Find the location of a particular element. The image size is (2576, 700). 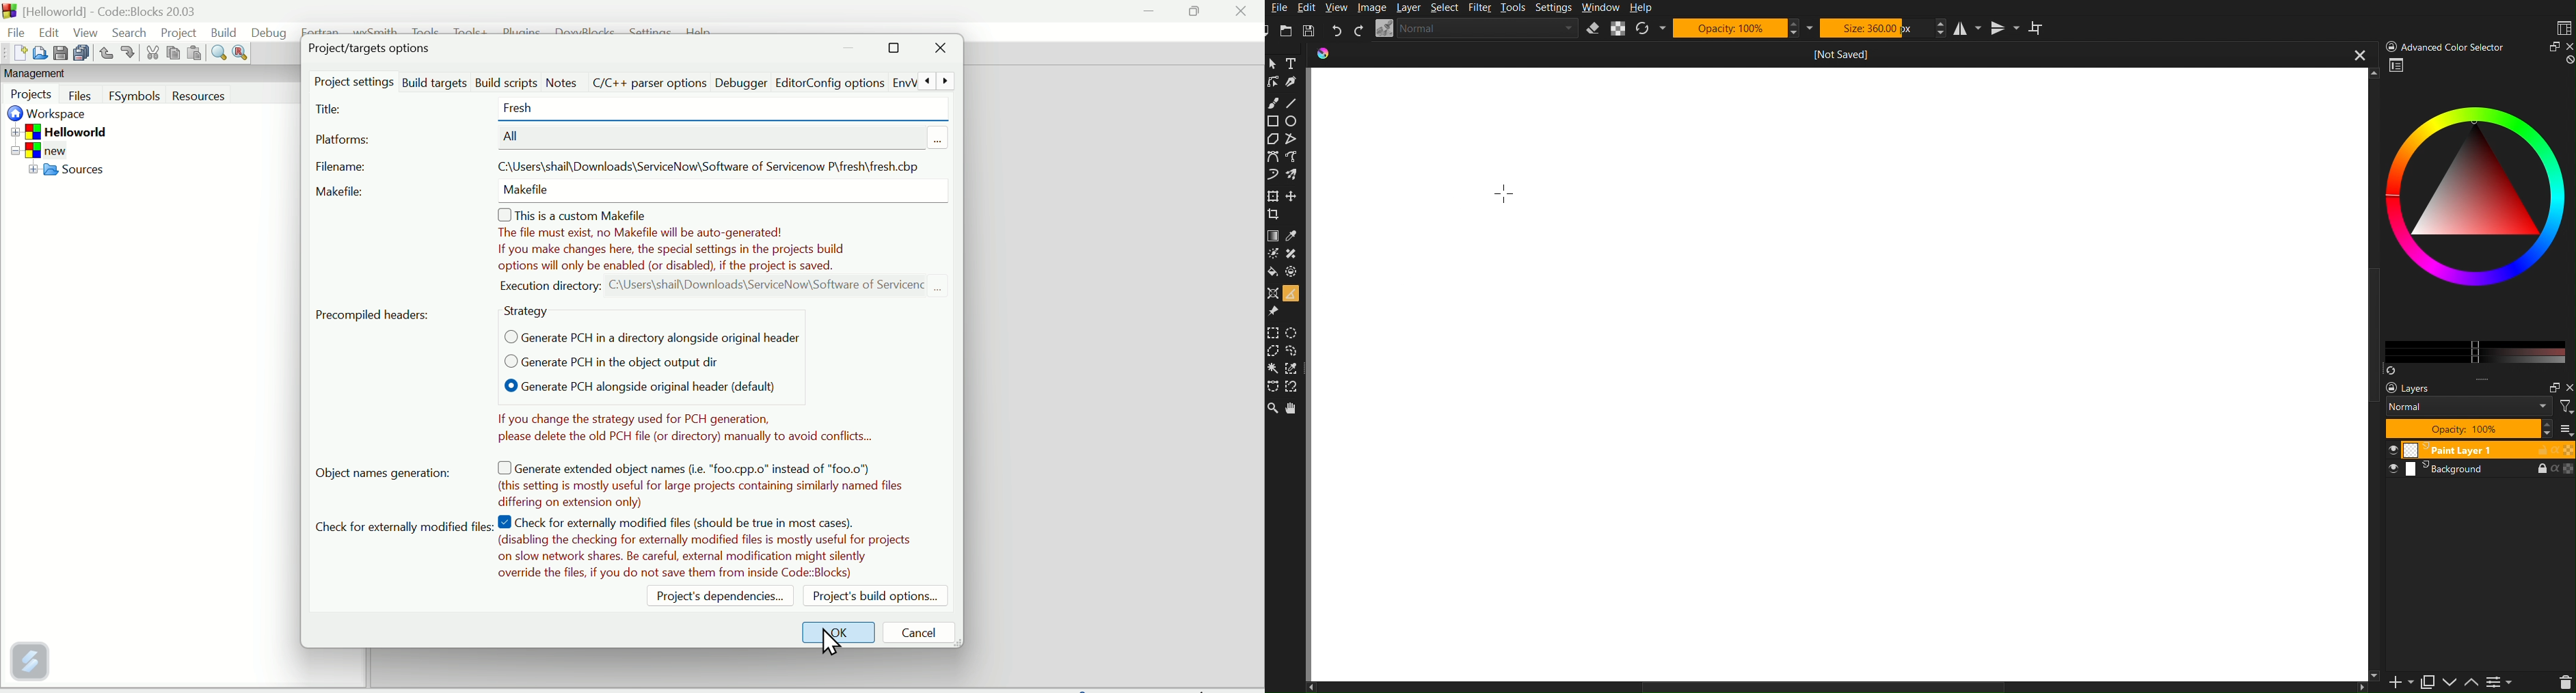

Copy is located at coordinates (172, 53).